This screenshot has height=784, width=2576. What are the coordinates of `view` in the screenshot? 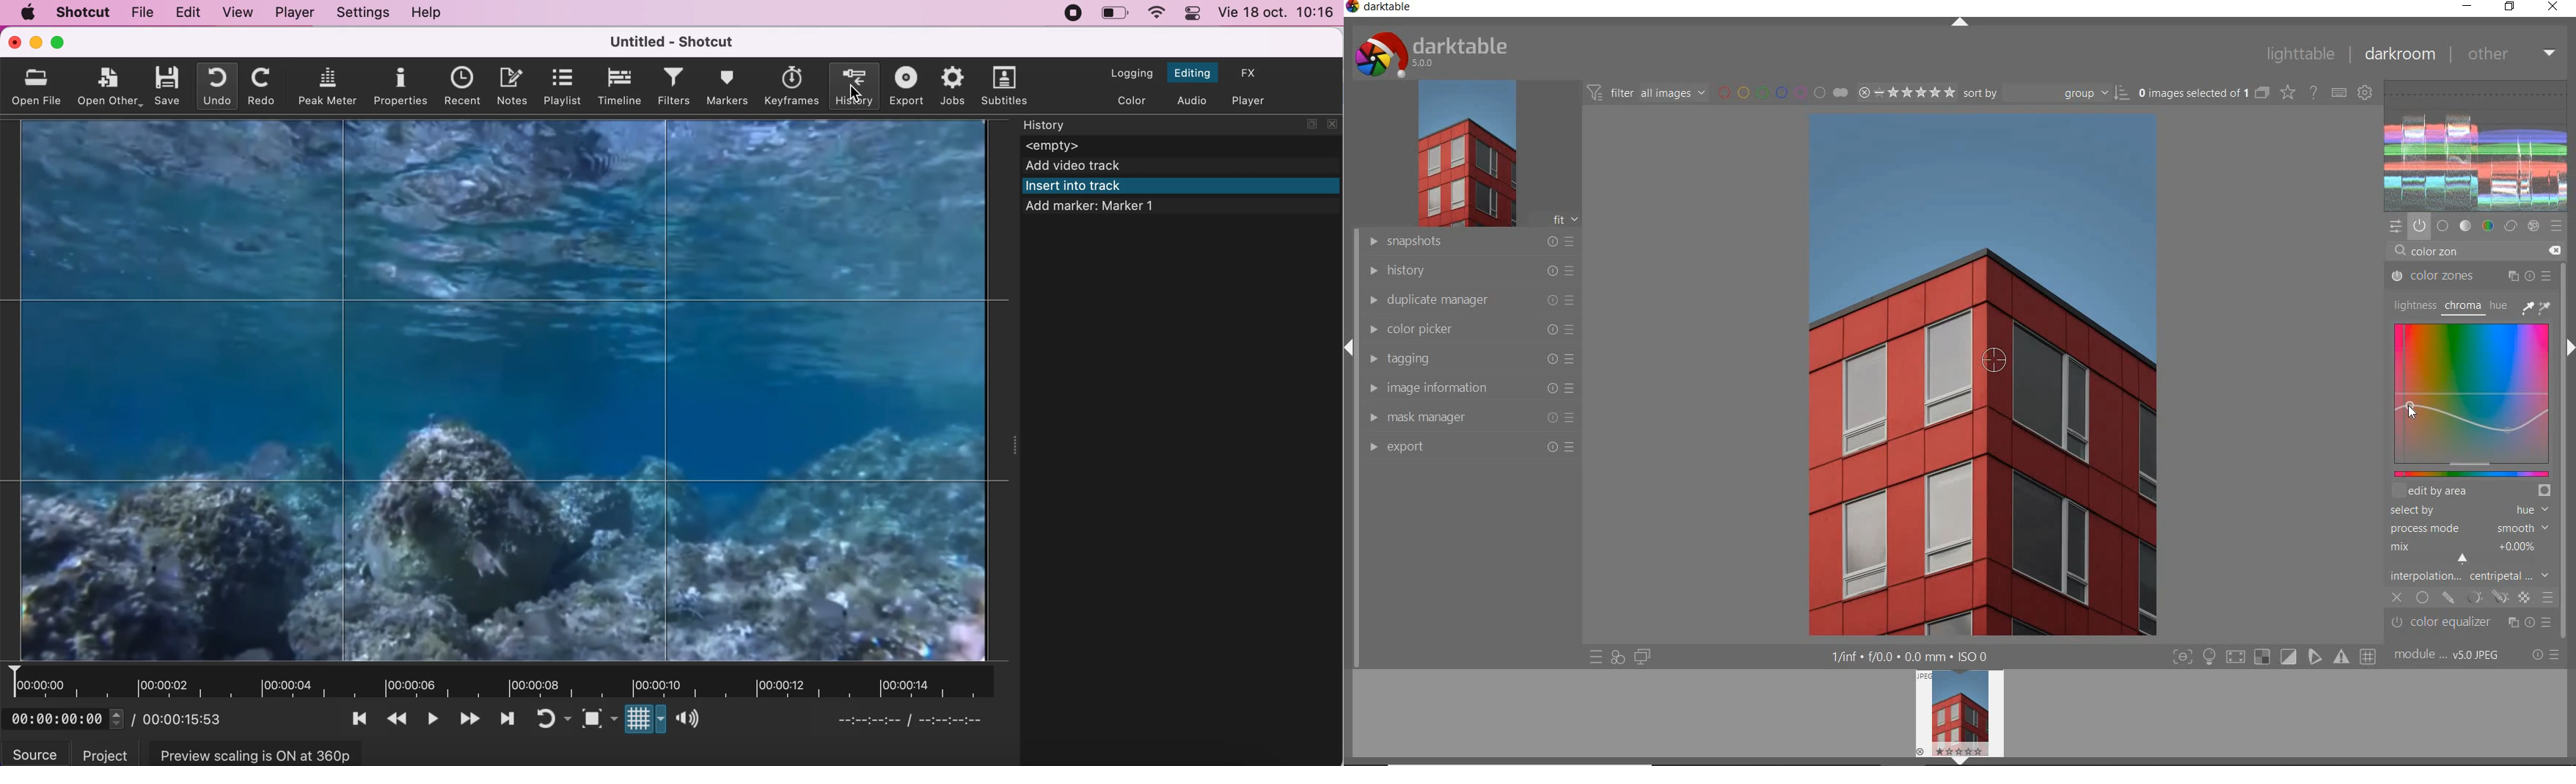 It's located at (238, 13).